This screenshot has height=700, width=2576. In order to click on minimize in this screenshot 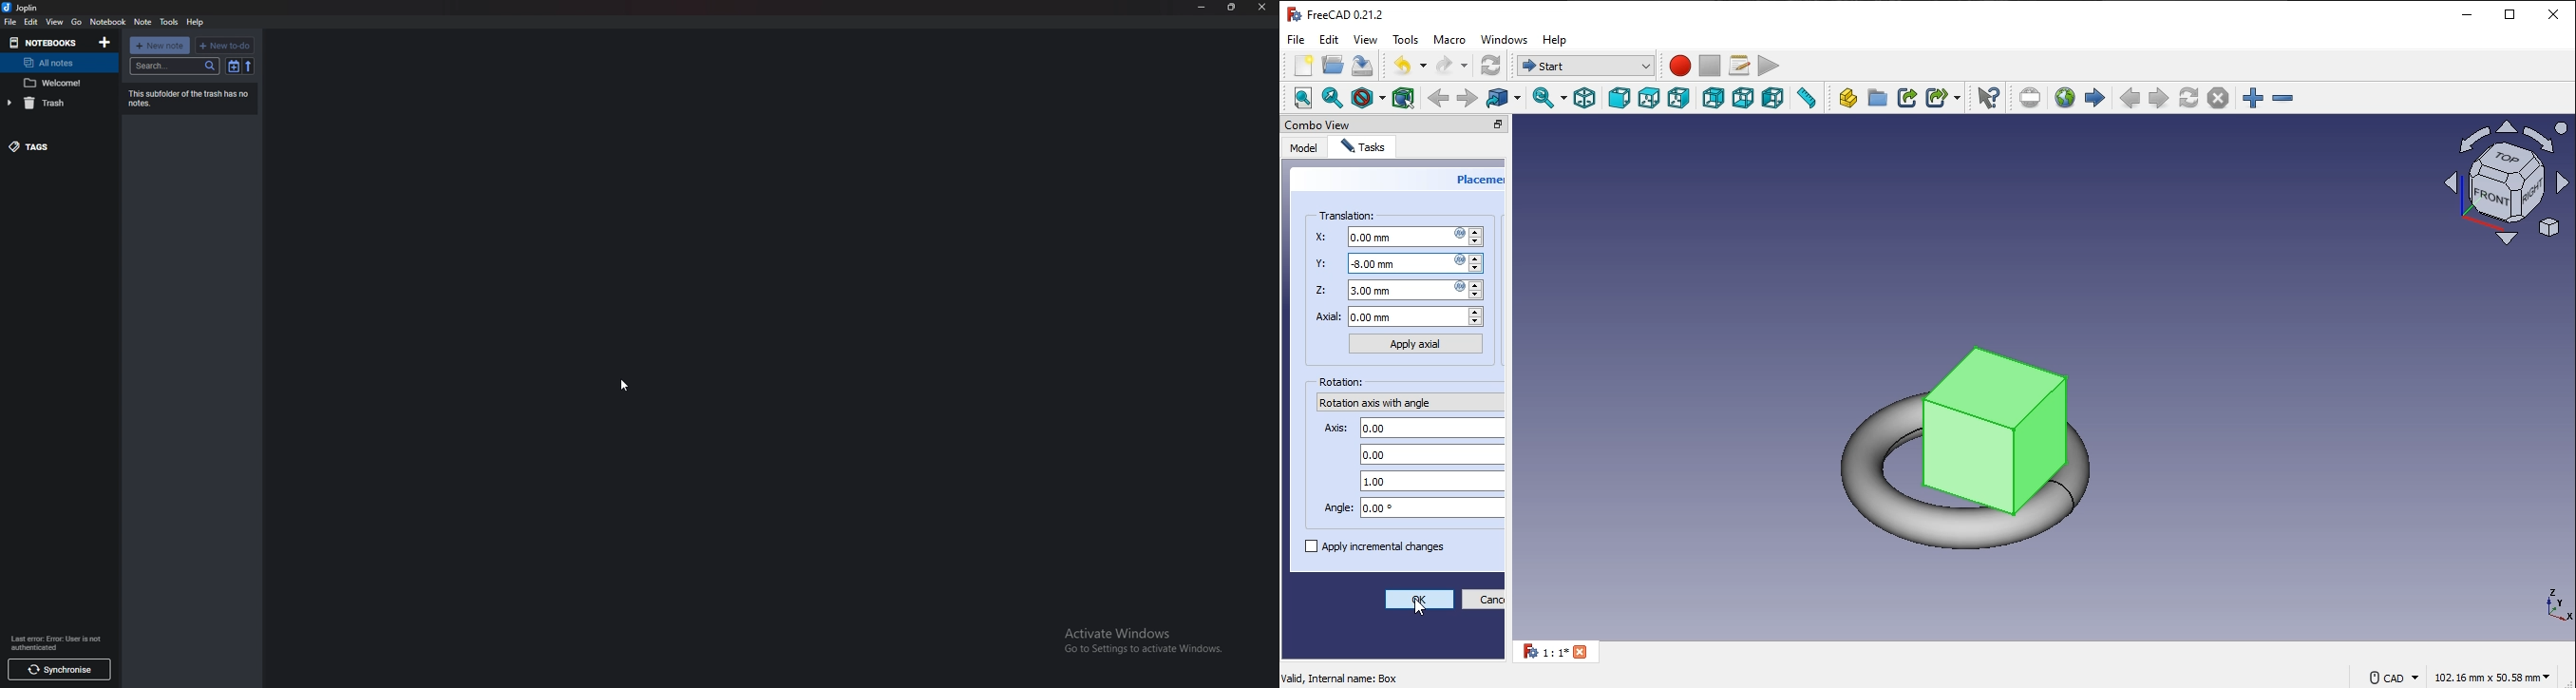, I will do `click(2468, 13)`.